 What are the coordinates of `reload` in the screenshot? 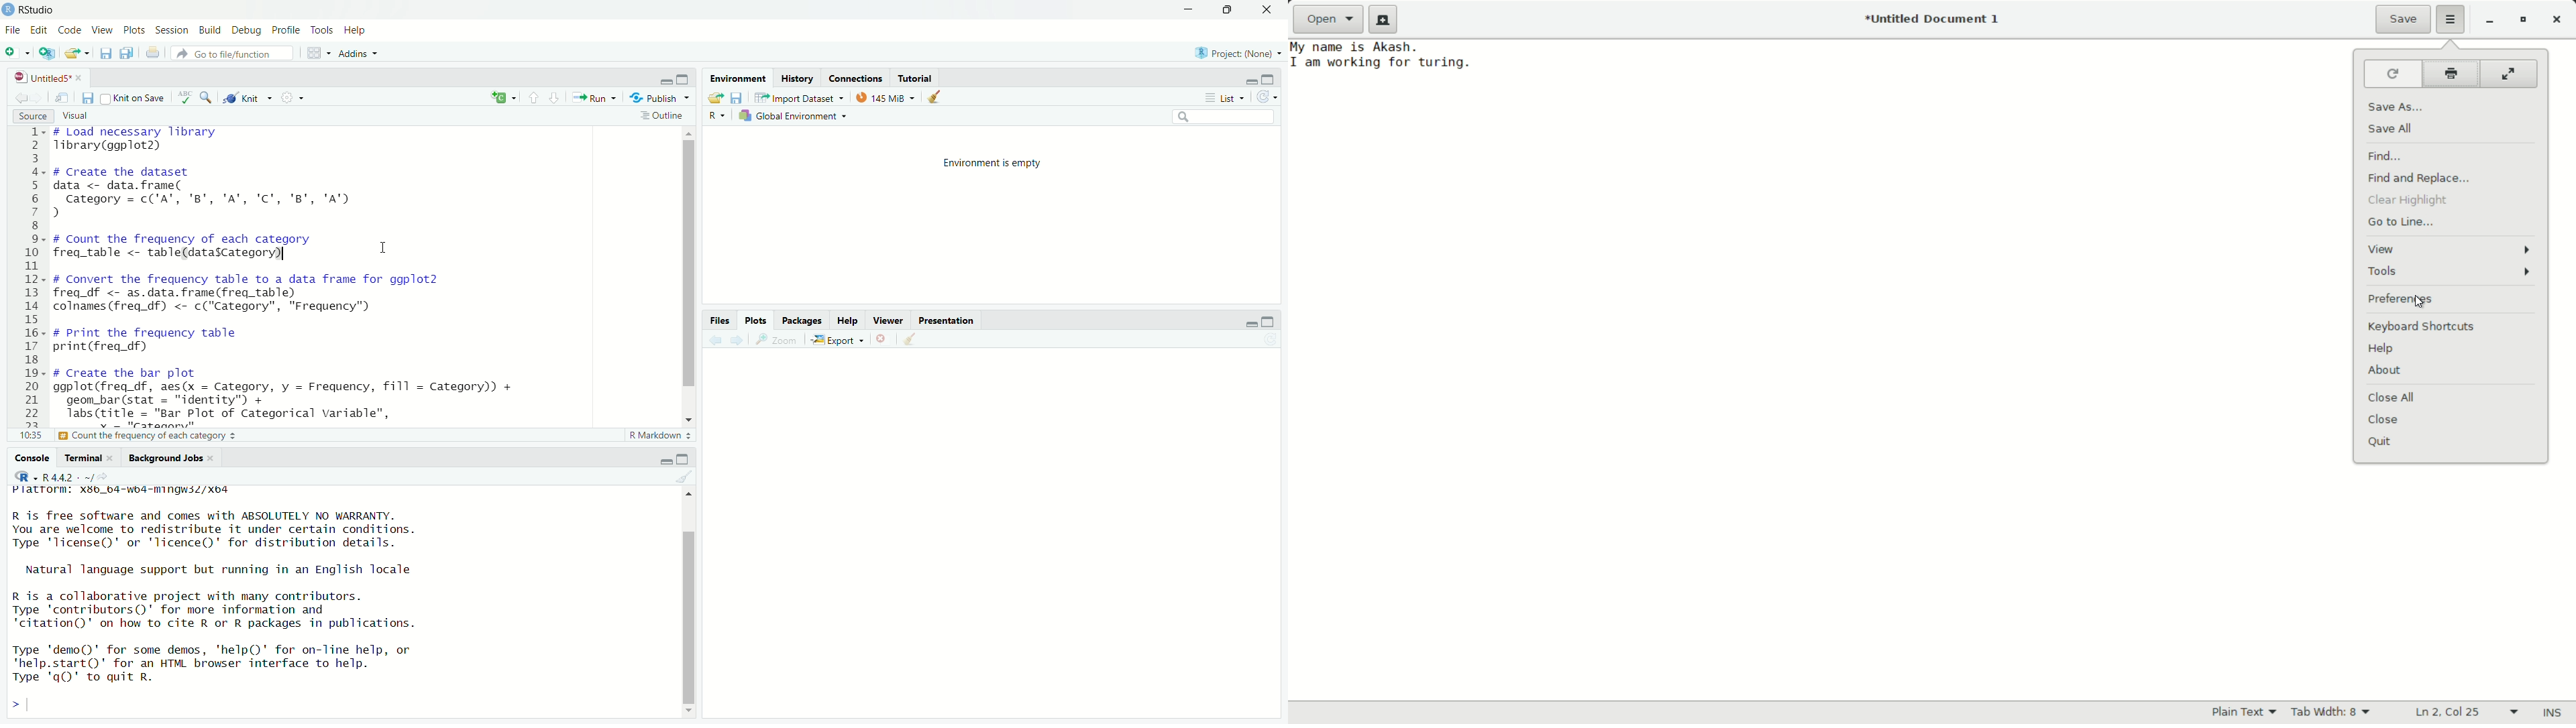 It's located at (2393, 74).